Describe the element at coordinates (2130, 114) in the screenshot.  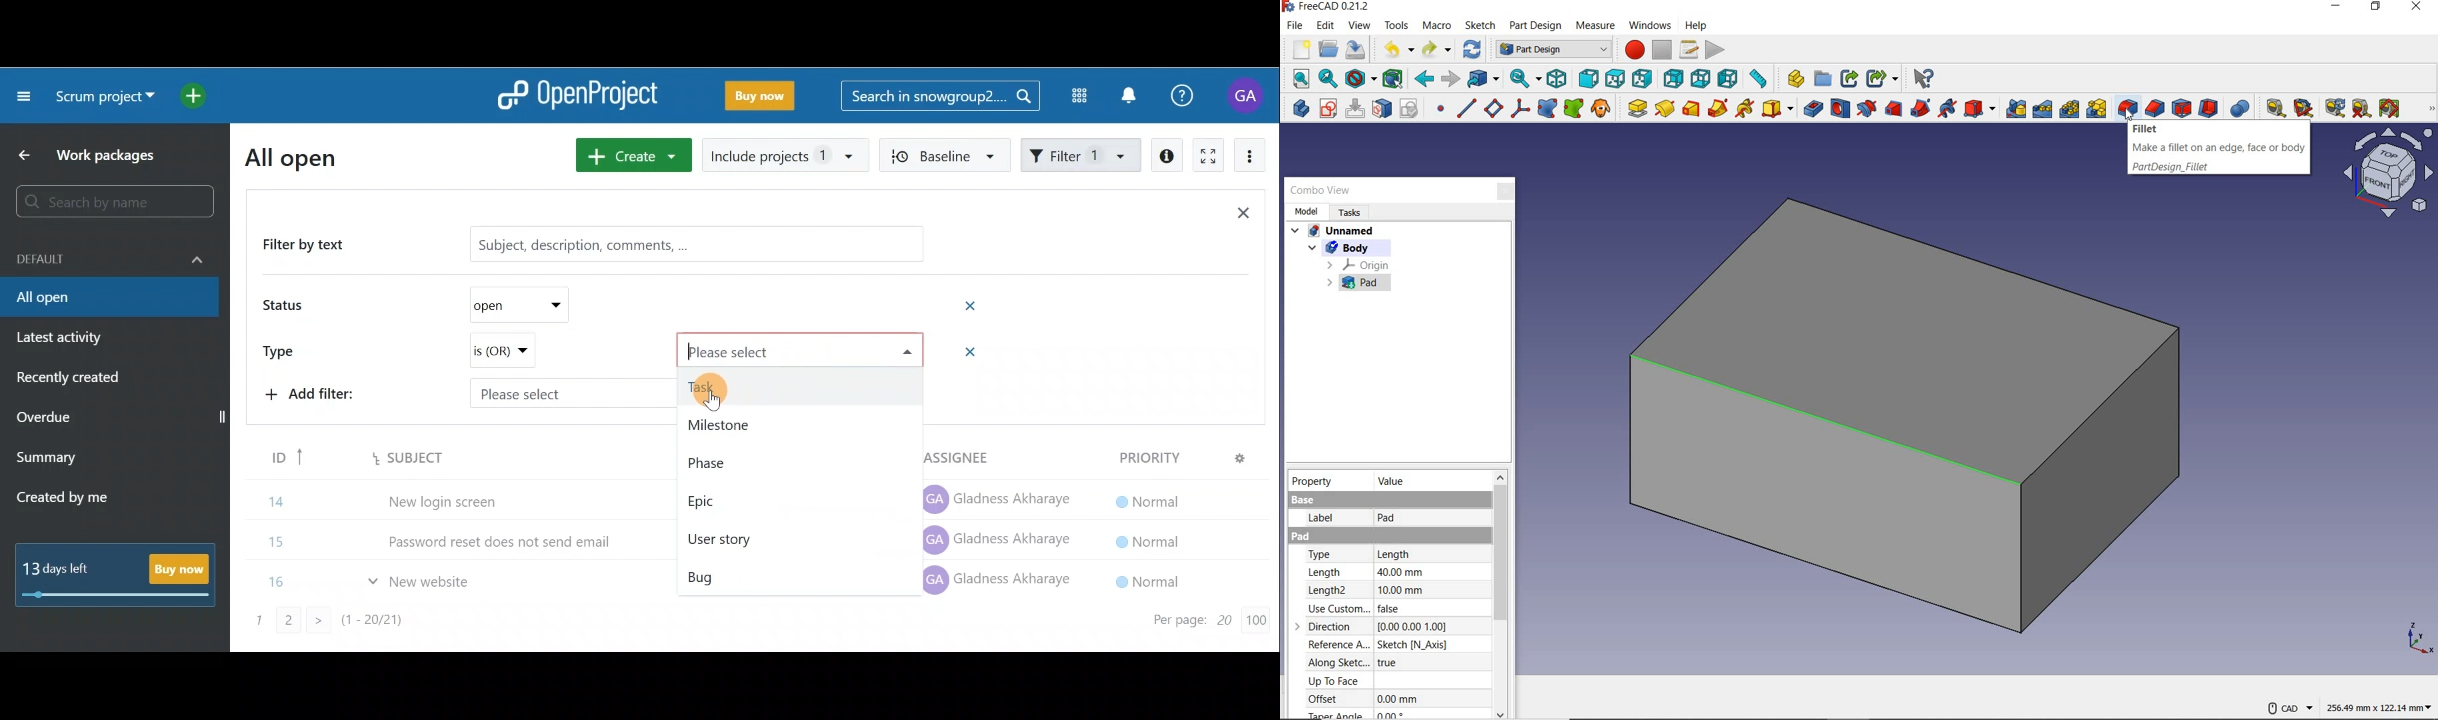
I see `cursor` at that location.